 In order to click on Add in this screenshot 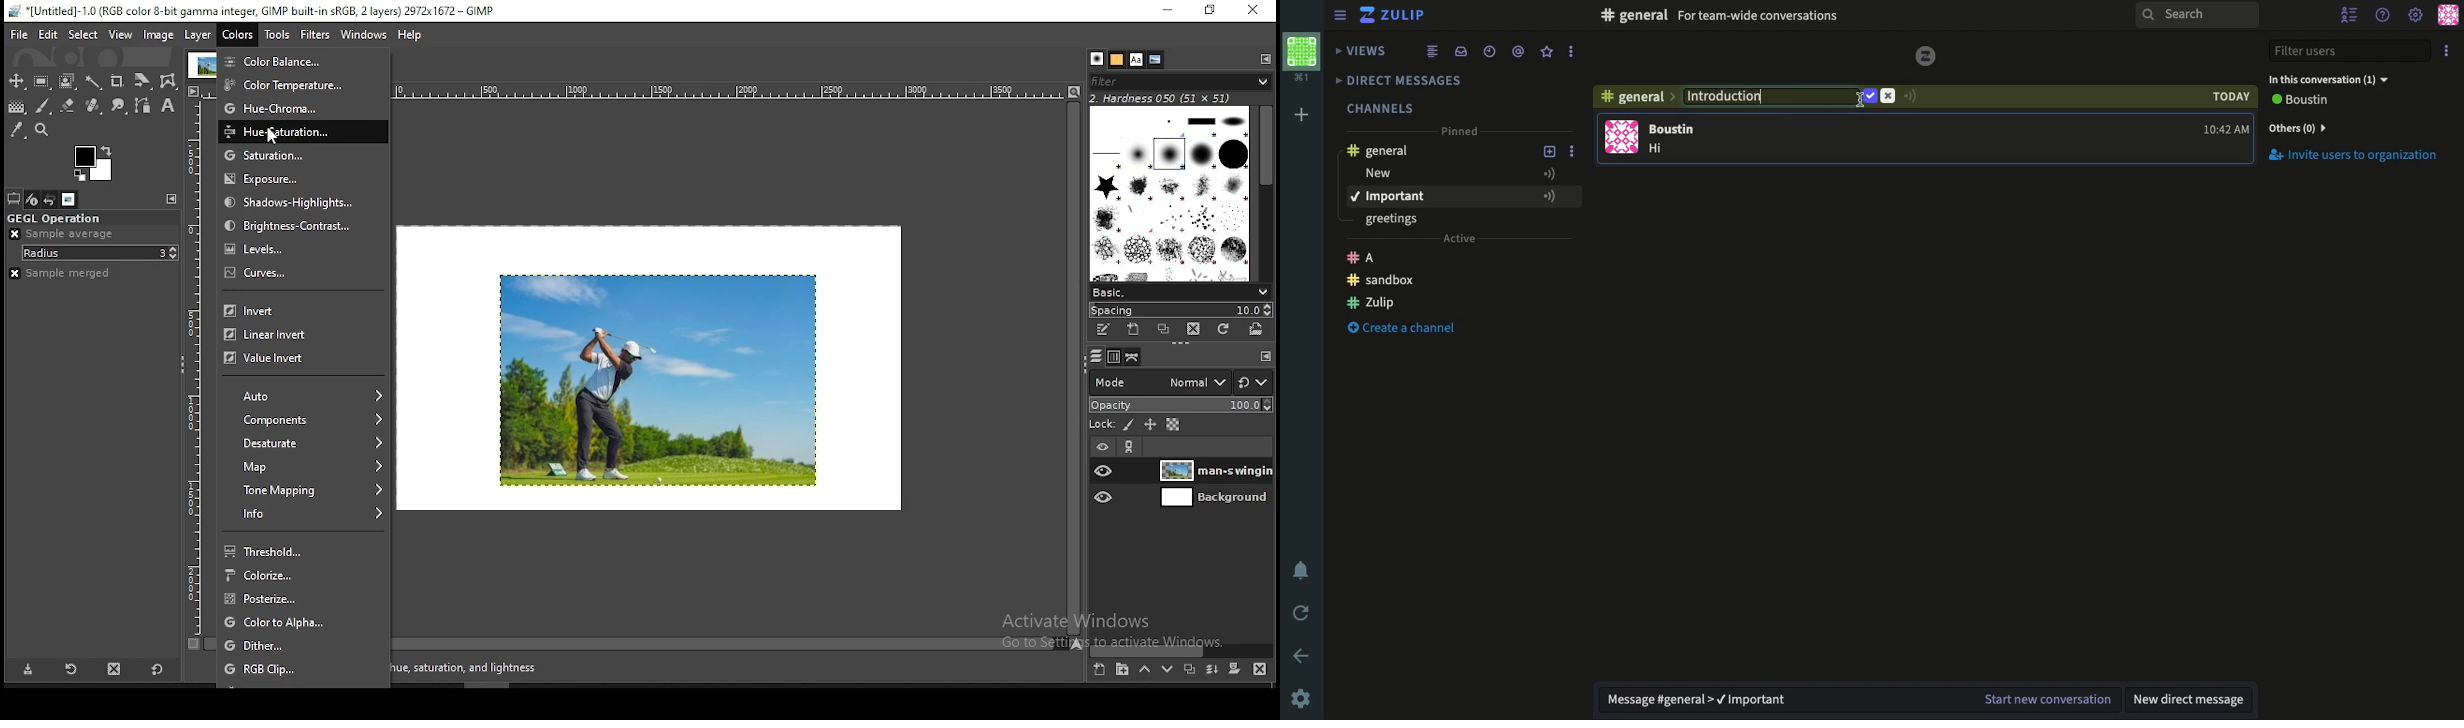, I will do `click(1550, 152)`.